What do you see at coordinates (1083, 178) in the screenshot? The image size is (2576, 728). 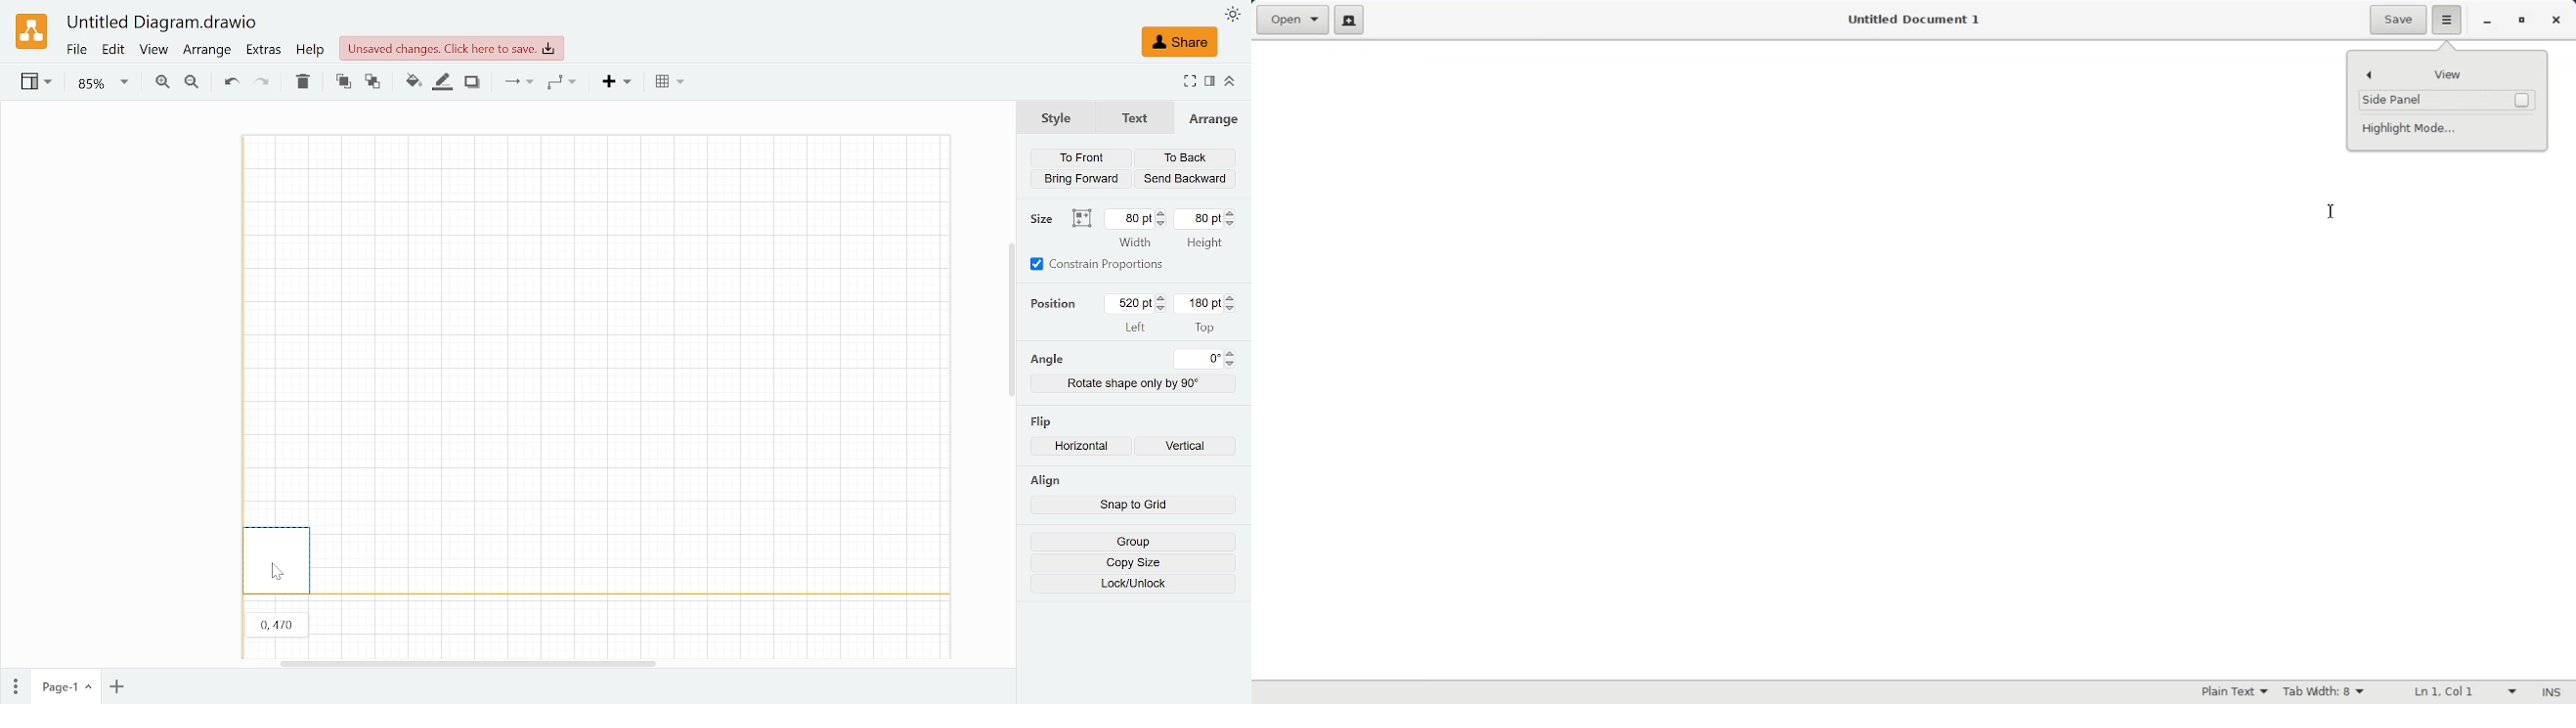 I see `Bring forward` at bounding box center [1083, 178].